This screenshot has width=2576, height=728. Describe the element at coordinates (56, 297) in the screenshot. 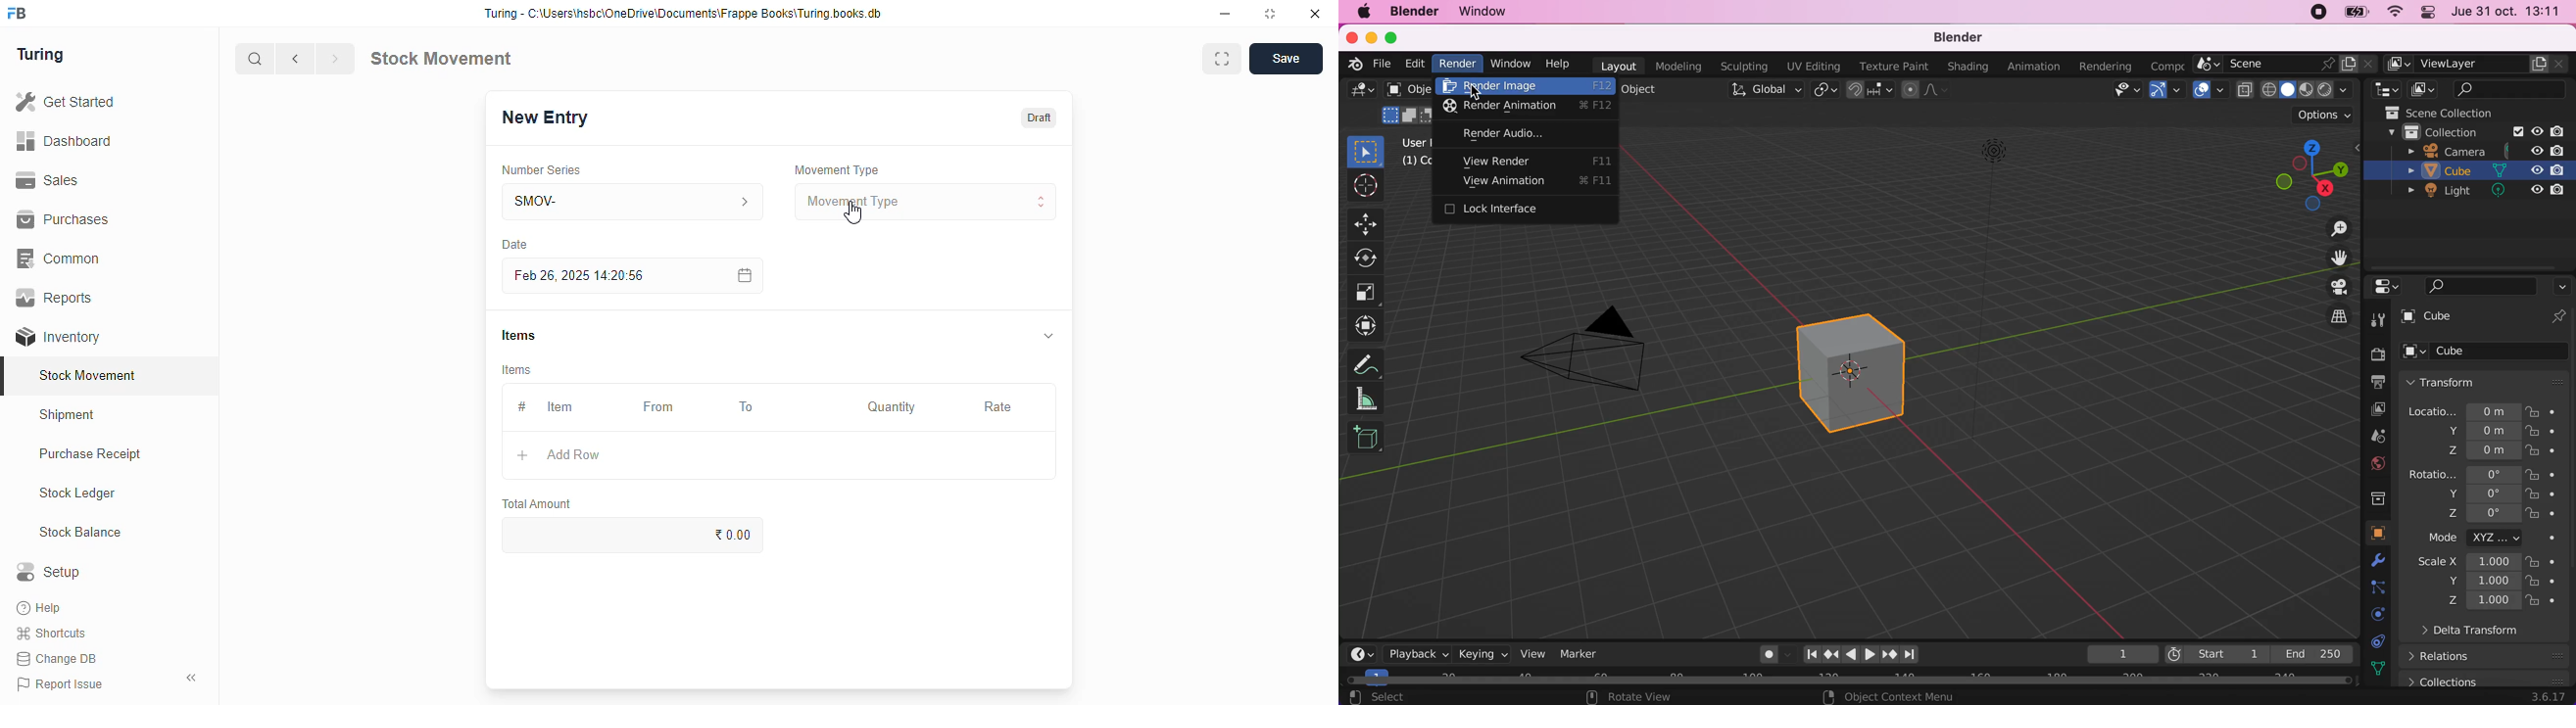

I see `reports` at that location.